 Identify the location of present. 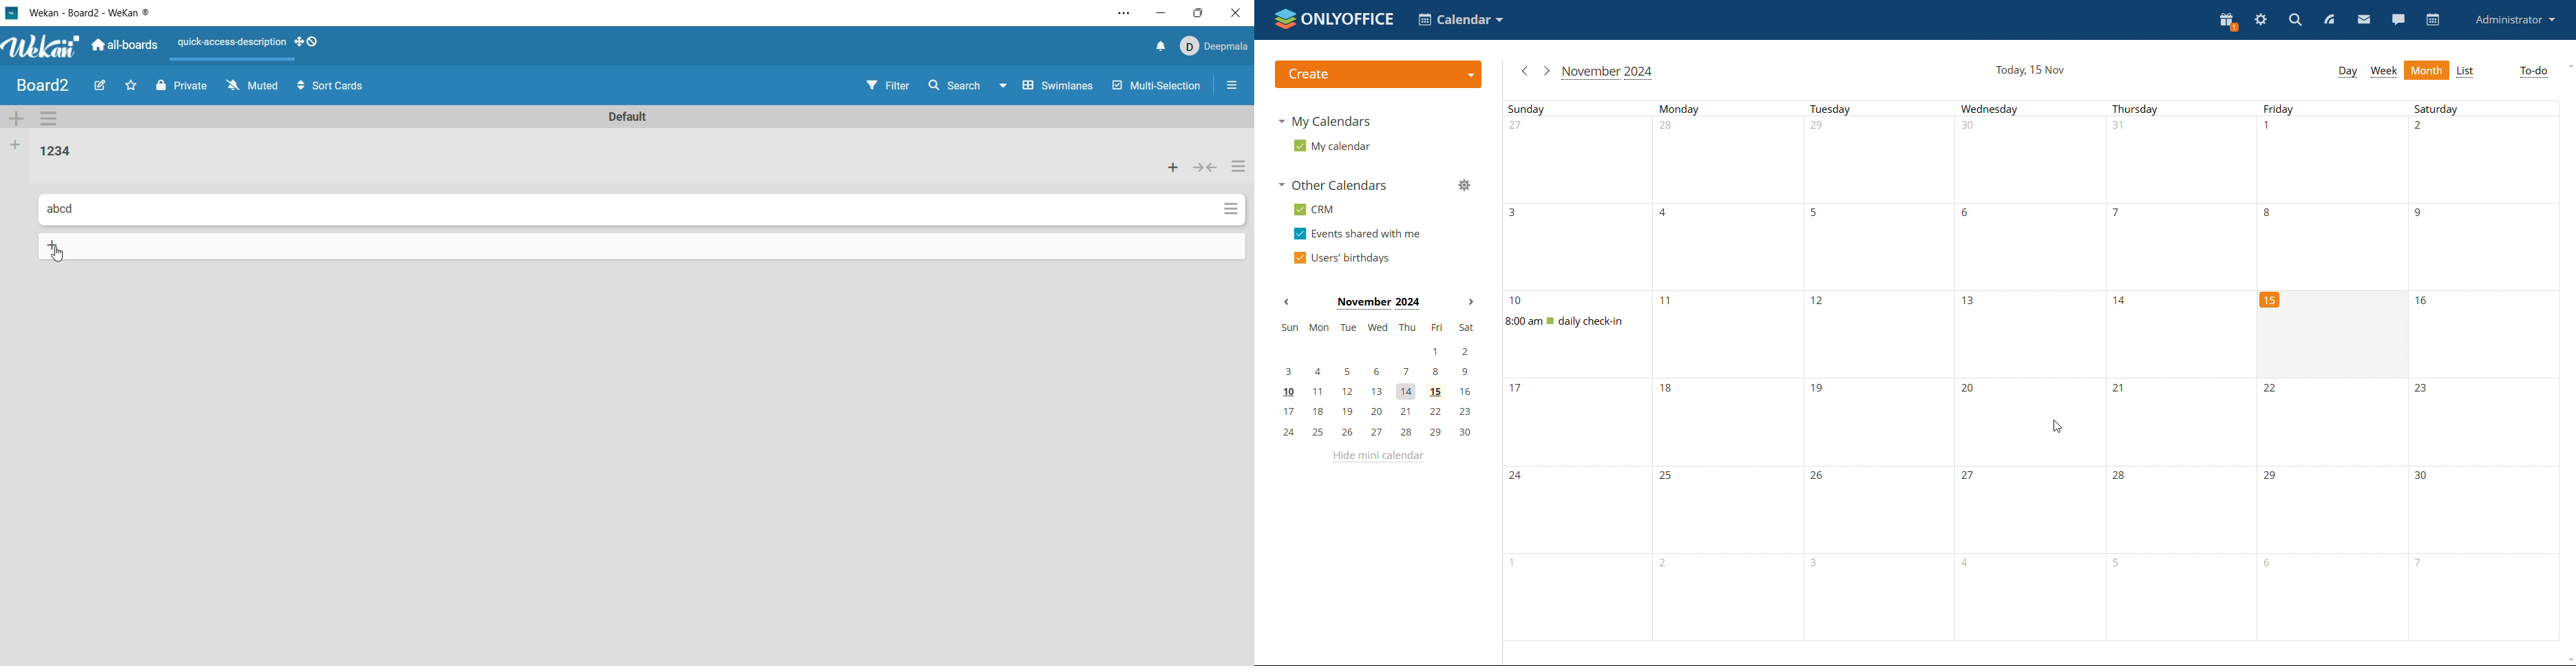
(2228, 21).